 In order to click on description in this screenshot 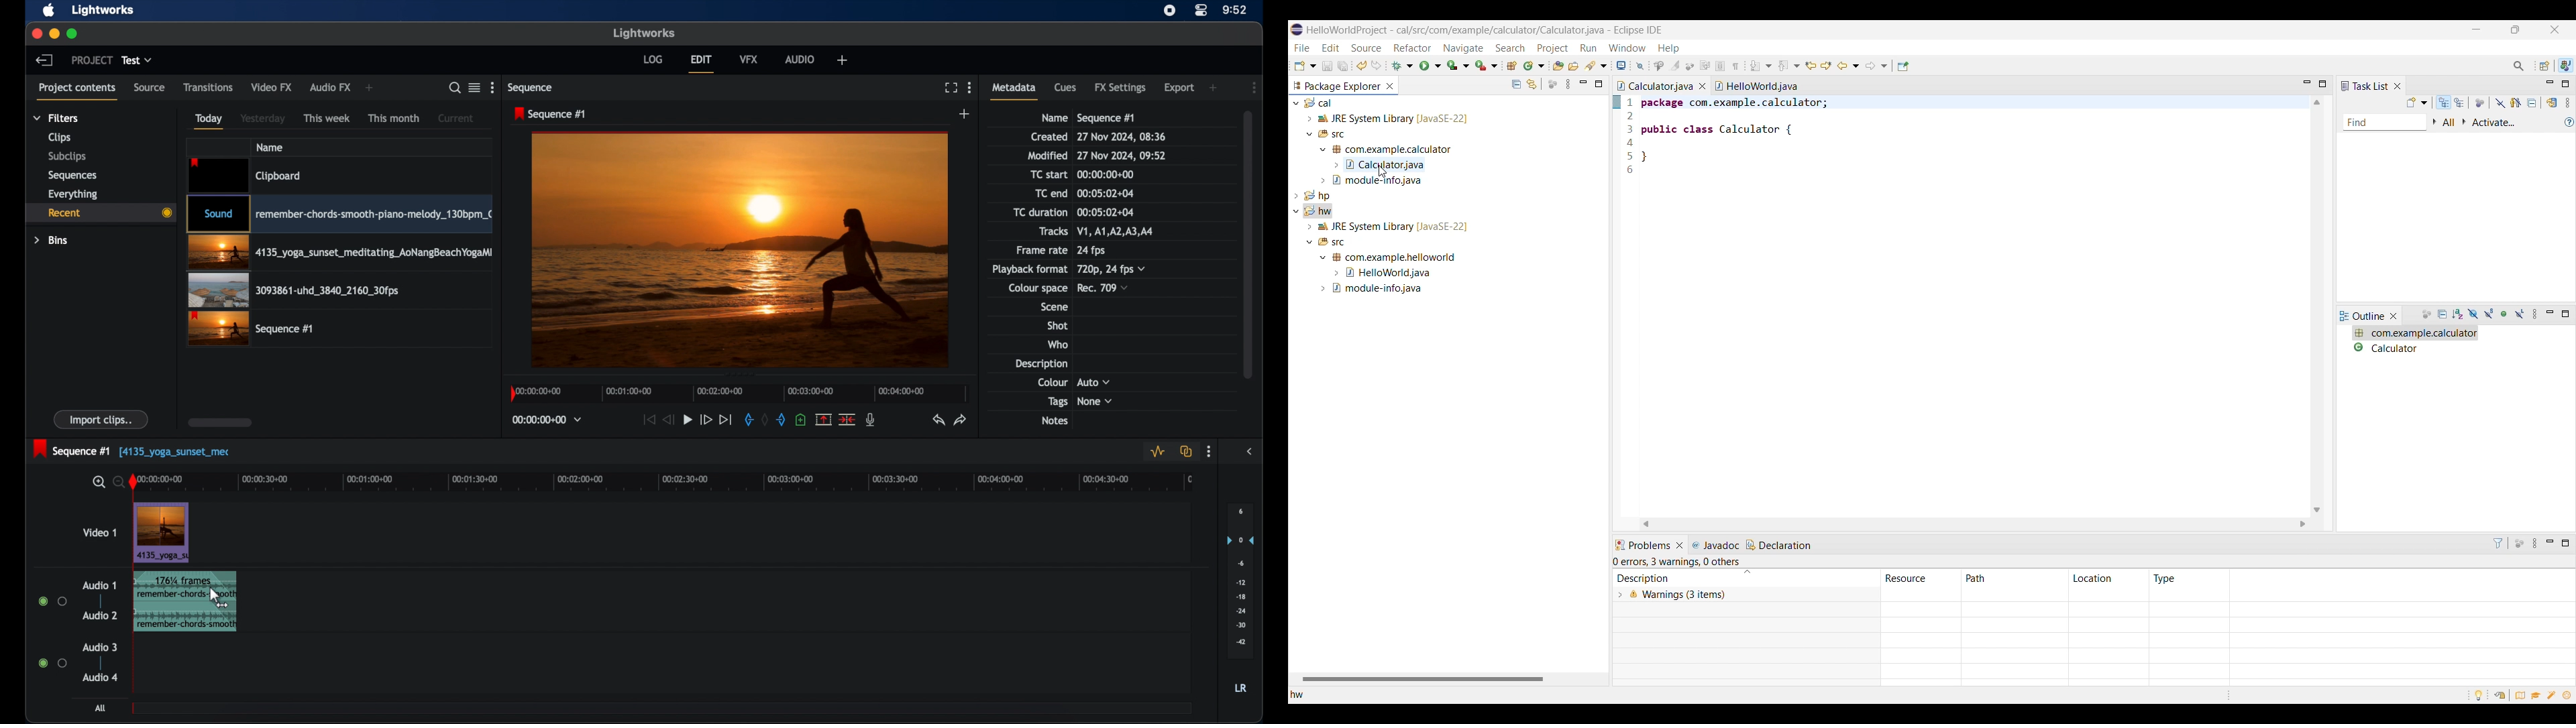, I will do `click(1040, 363)`.